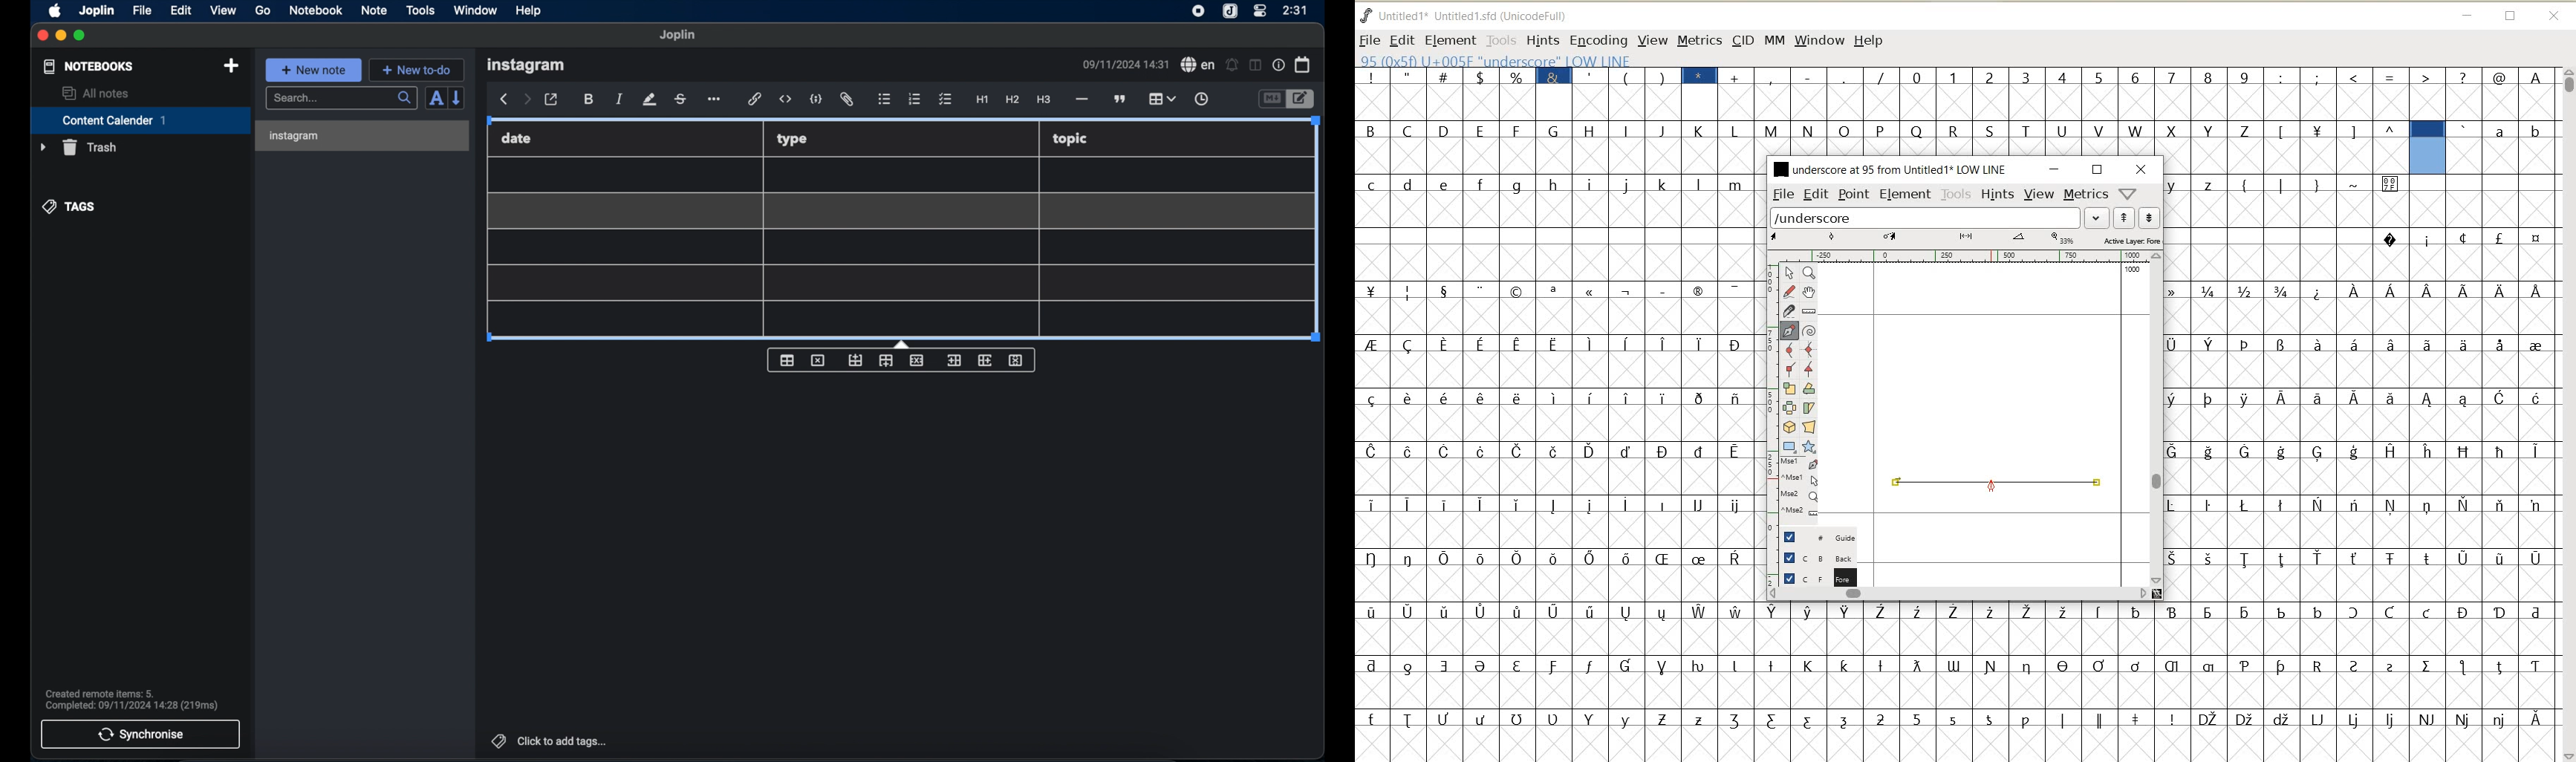 The width and height of the screenshot is (2576, 784). Describe the element at coordinates (1303, 65) in the screenshot. I see `calendar icon` at that location.